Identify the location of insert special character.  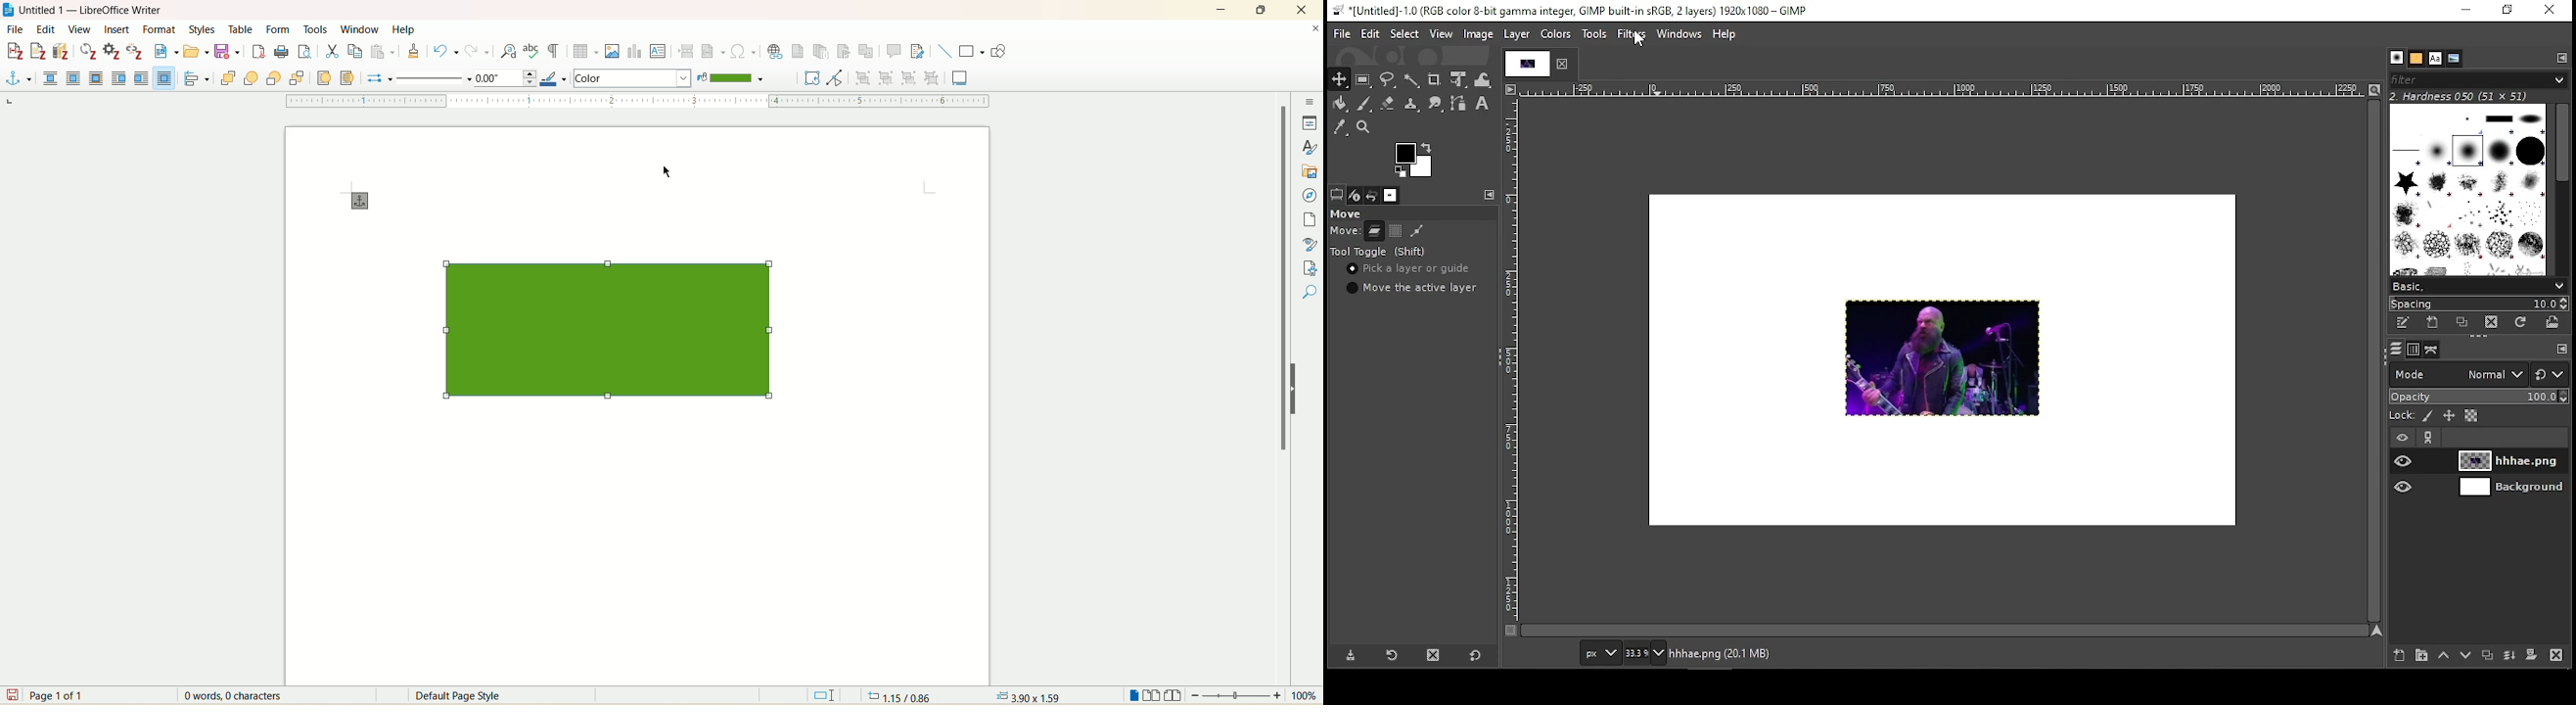
(744, 51).